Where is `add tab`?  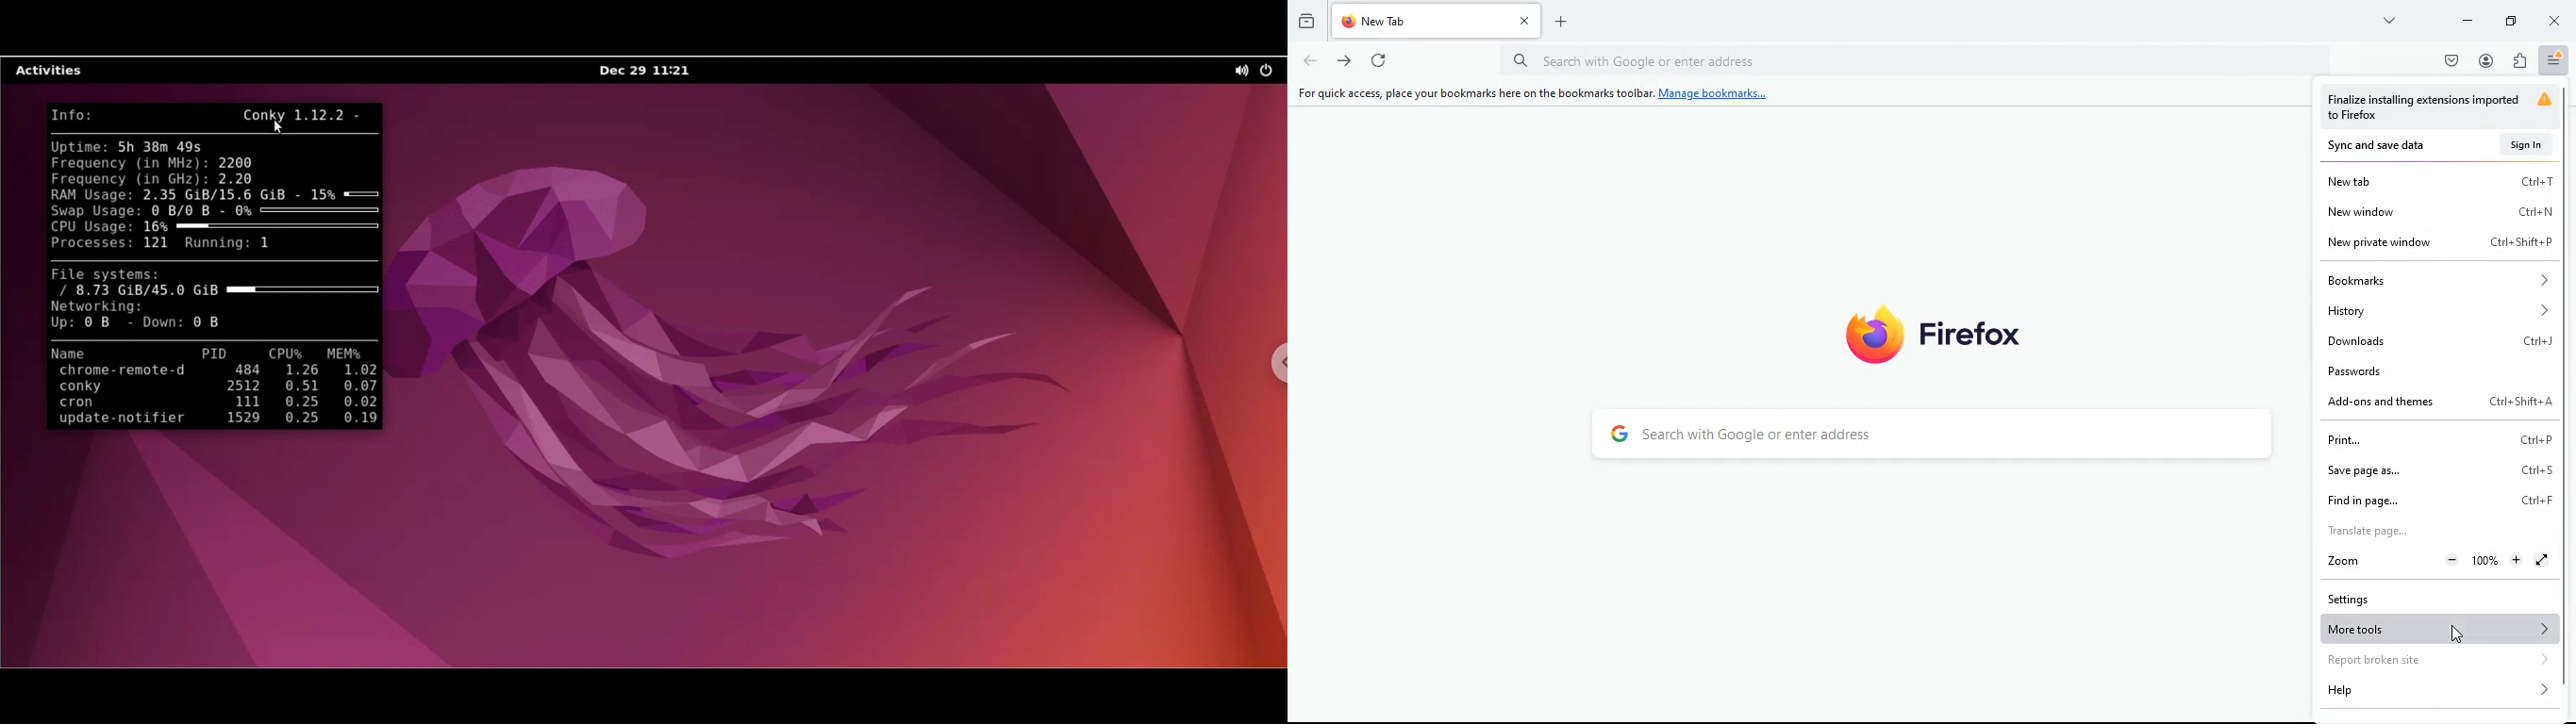 add tab is located at coordinates (1562, 24).